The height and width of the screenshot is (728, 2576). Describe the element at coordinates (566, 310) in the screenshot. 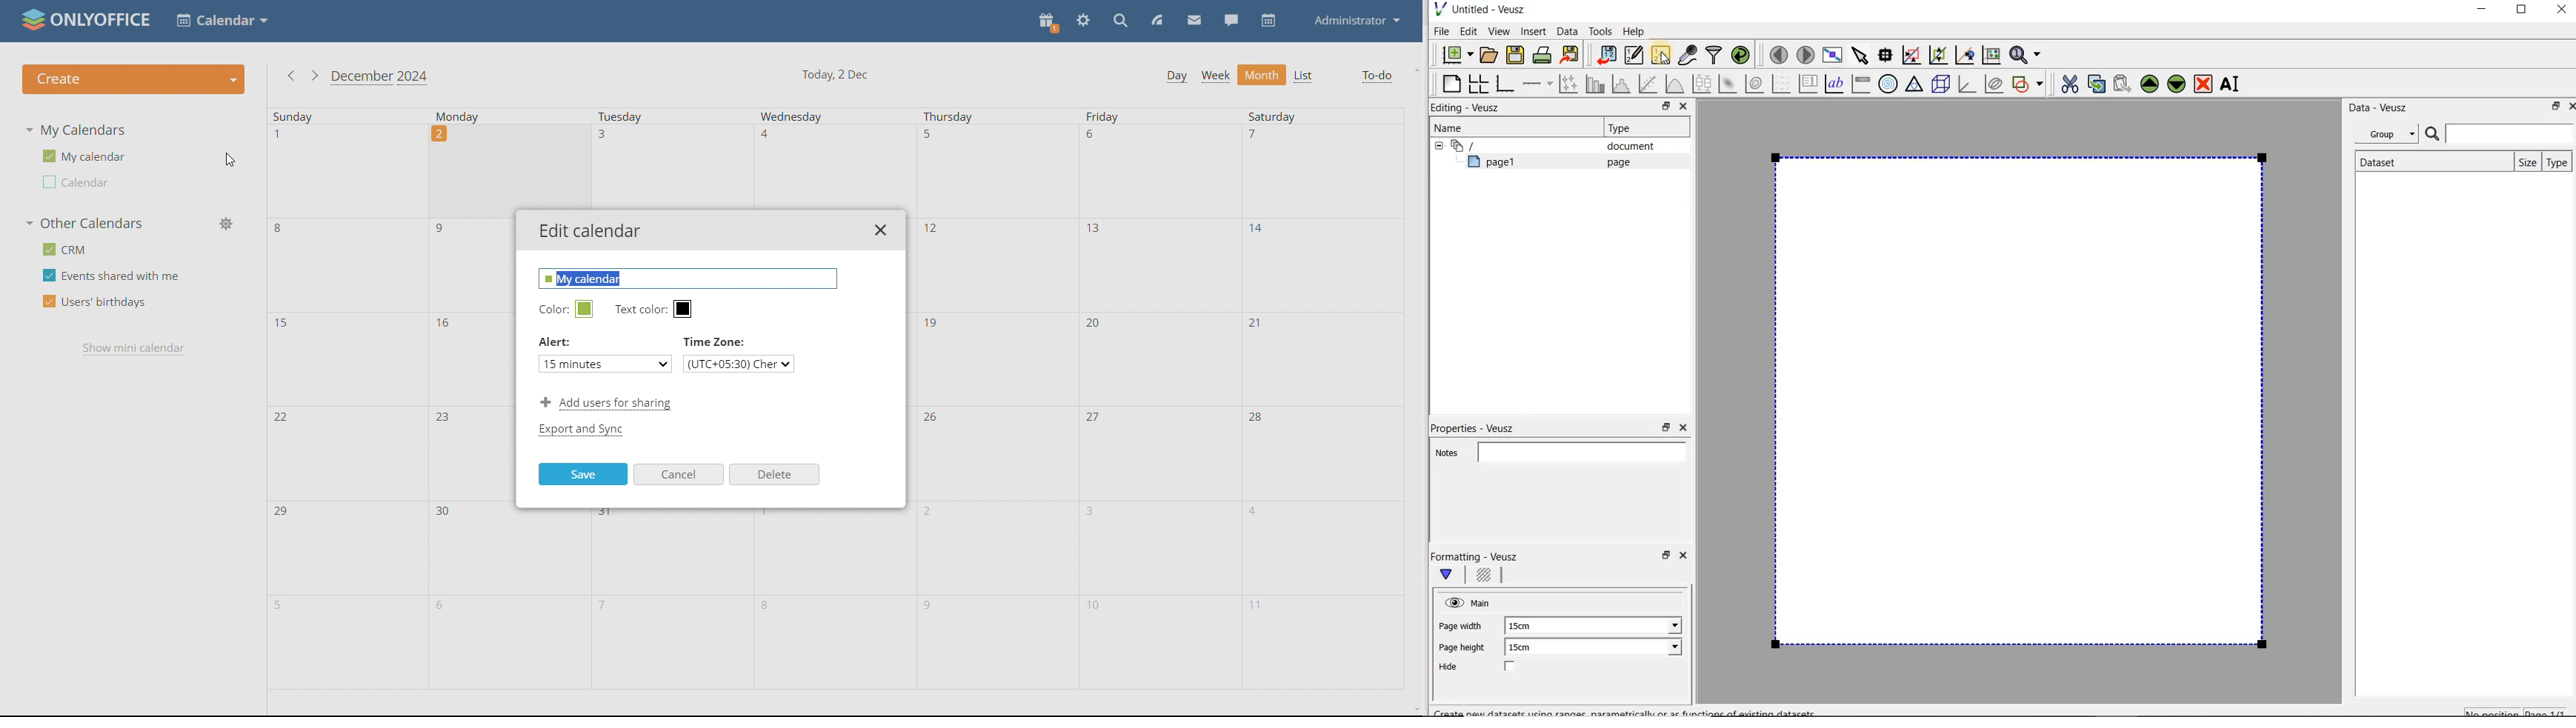

I see `edit calendar color` at that location.